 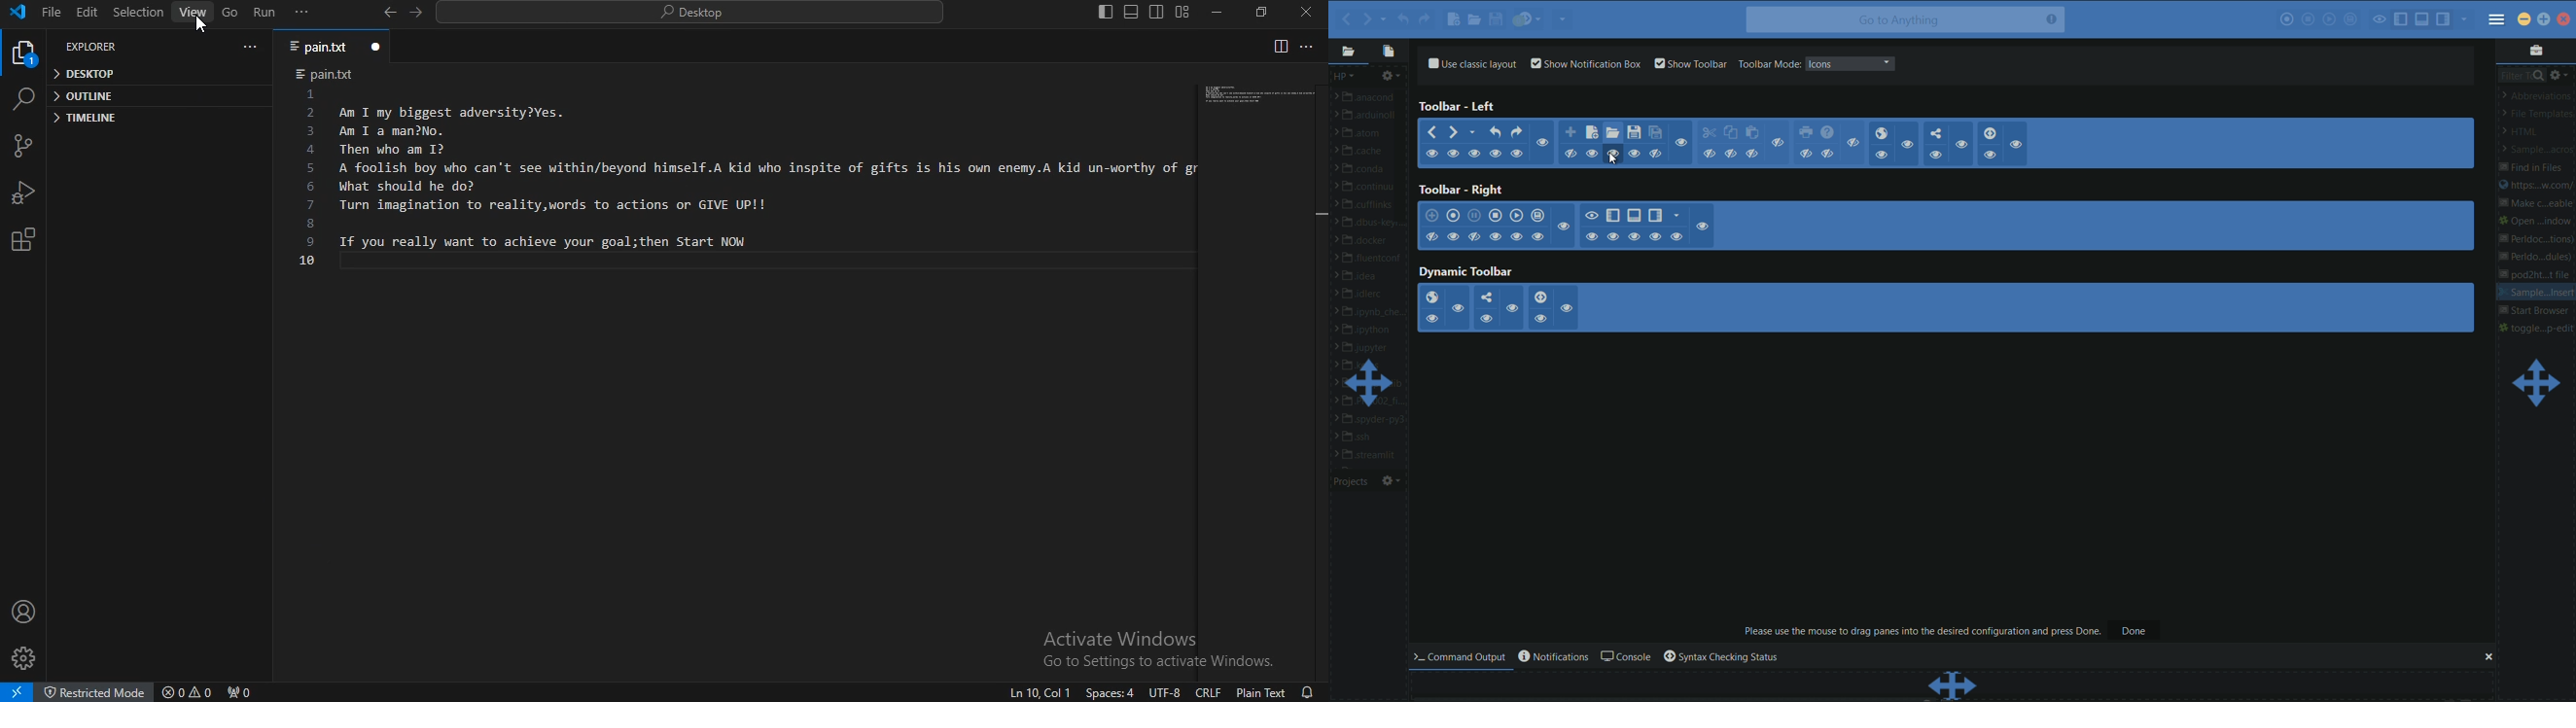 What do you see at coordinates (1431, 298) in the screenshot?
I see `view in browser` at bounding box center [1431, 298].